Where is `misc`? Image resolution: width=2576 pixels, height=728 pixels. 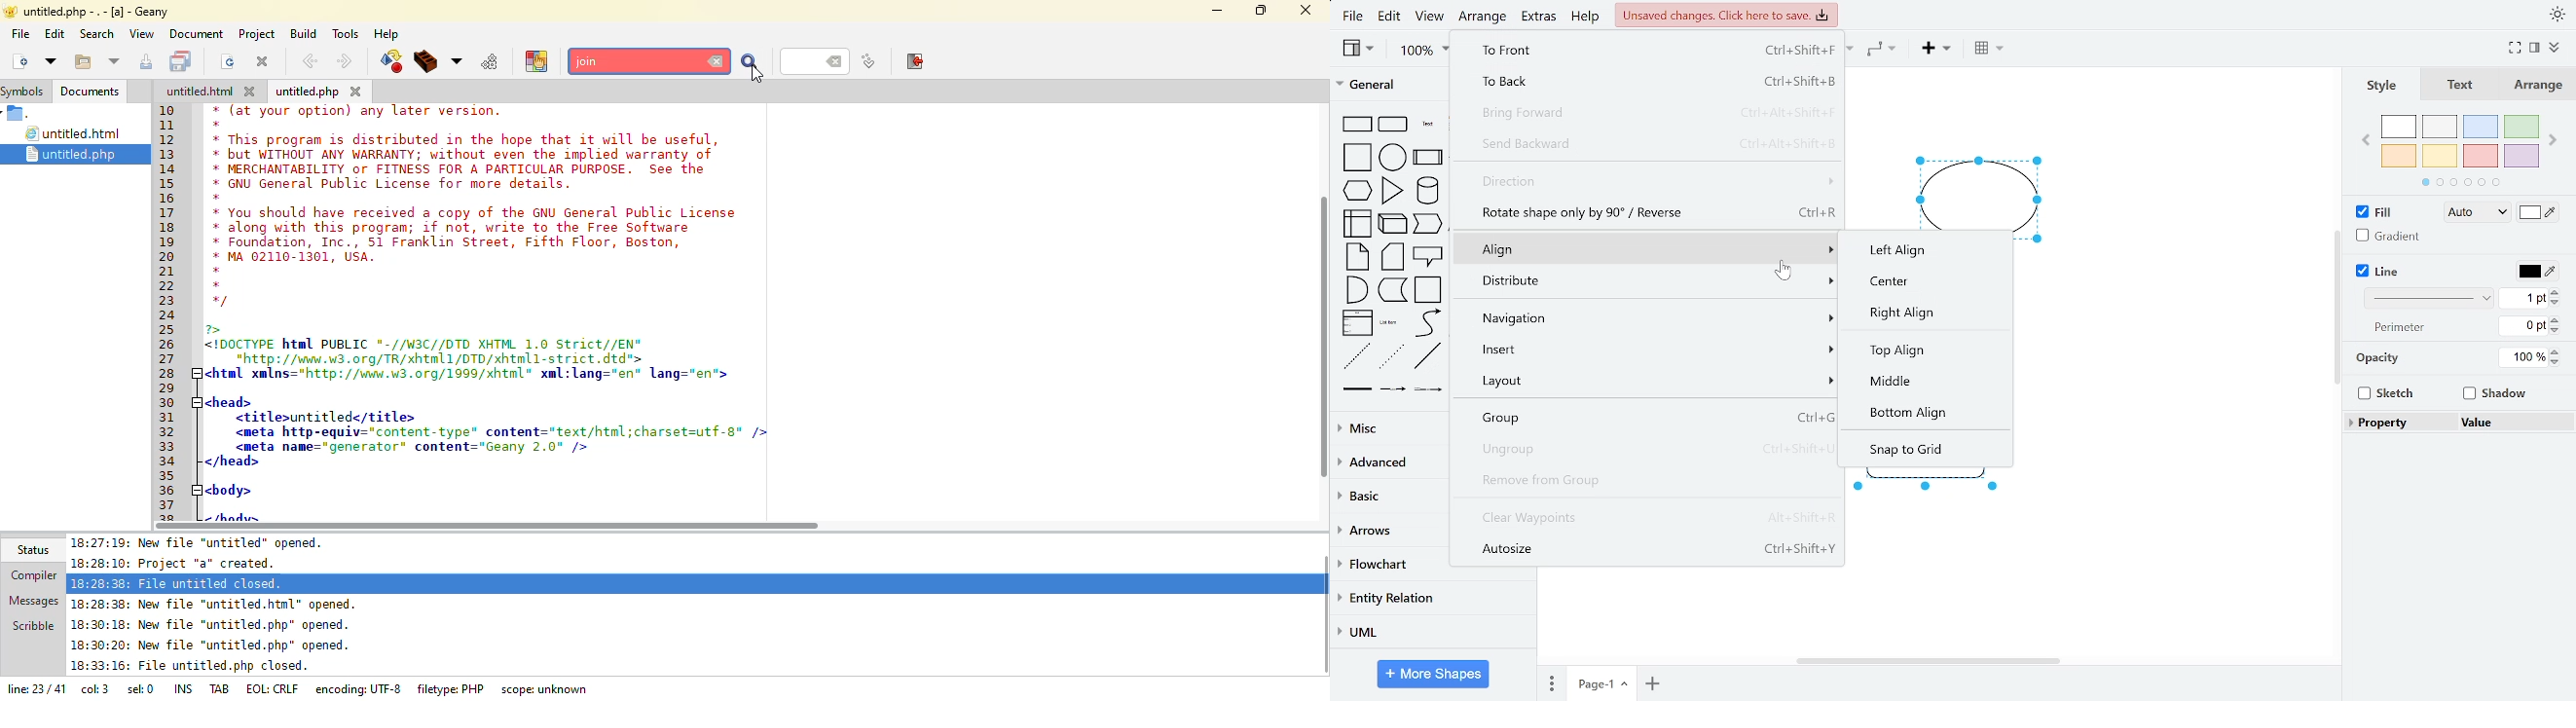 misc is located at coordinates (1387, 428).